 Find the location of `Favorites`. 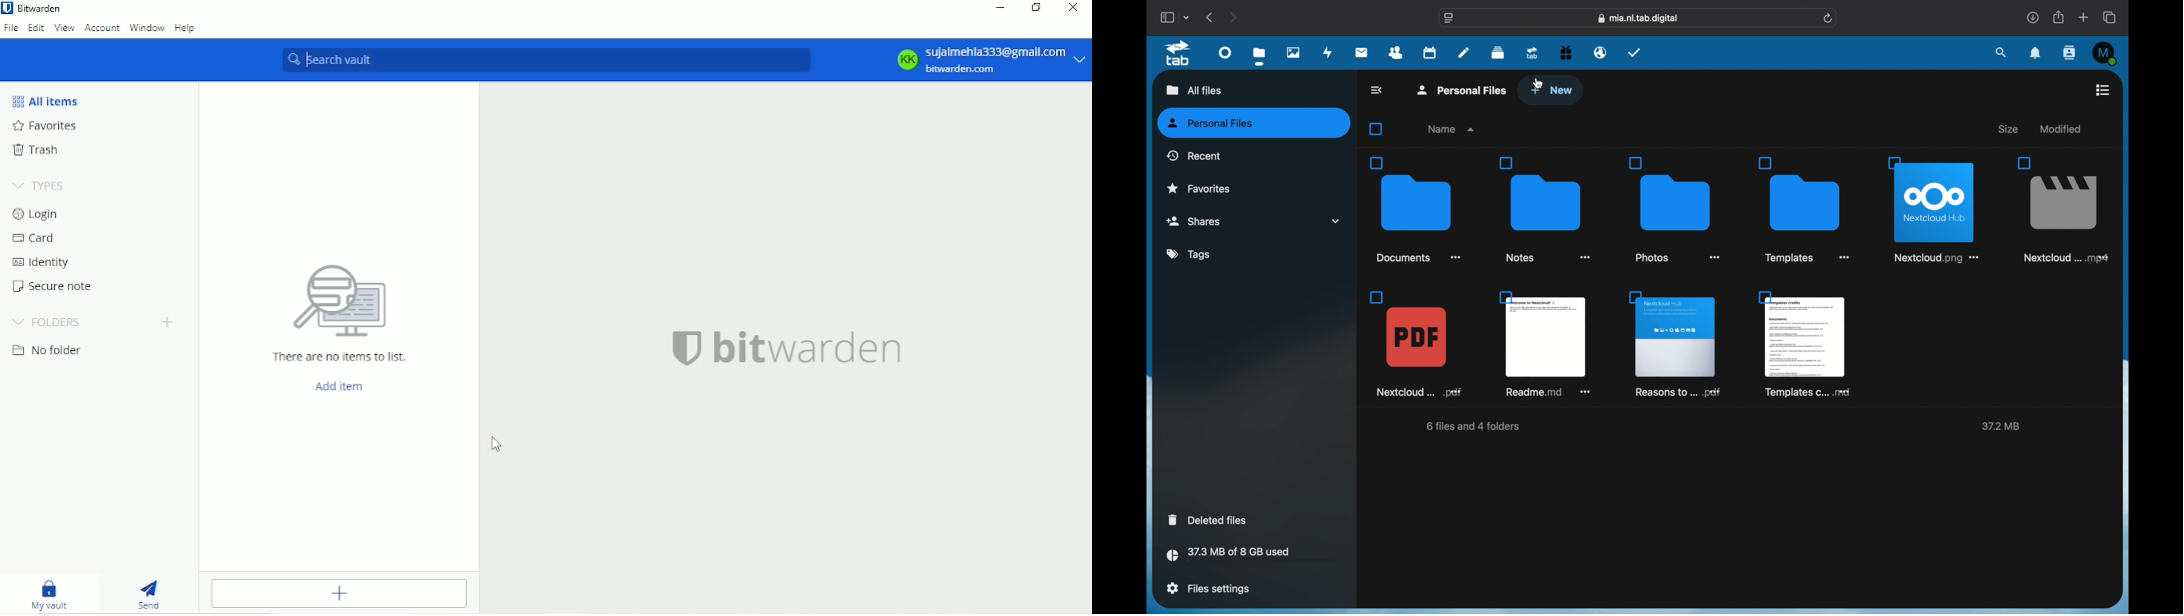

Favorites is located at coordinates (49, 127).